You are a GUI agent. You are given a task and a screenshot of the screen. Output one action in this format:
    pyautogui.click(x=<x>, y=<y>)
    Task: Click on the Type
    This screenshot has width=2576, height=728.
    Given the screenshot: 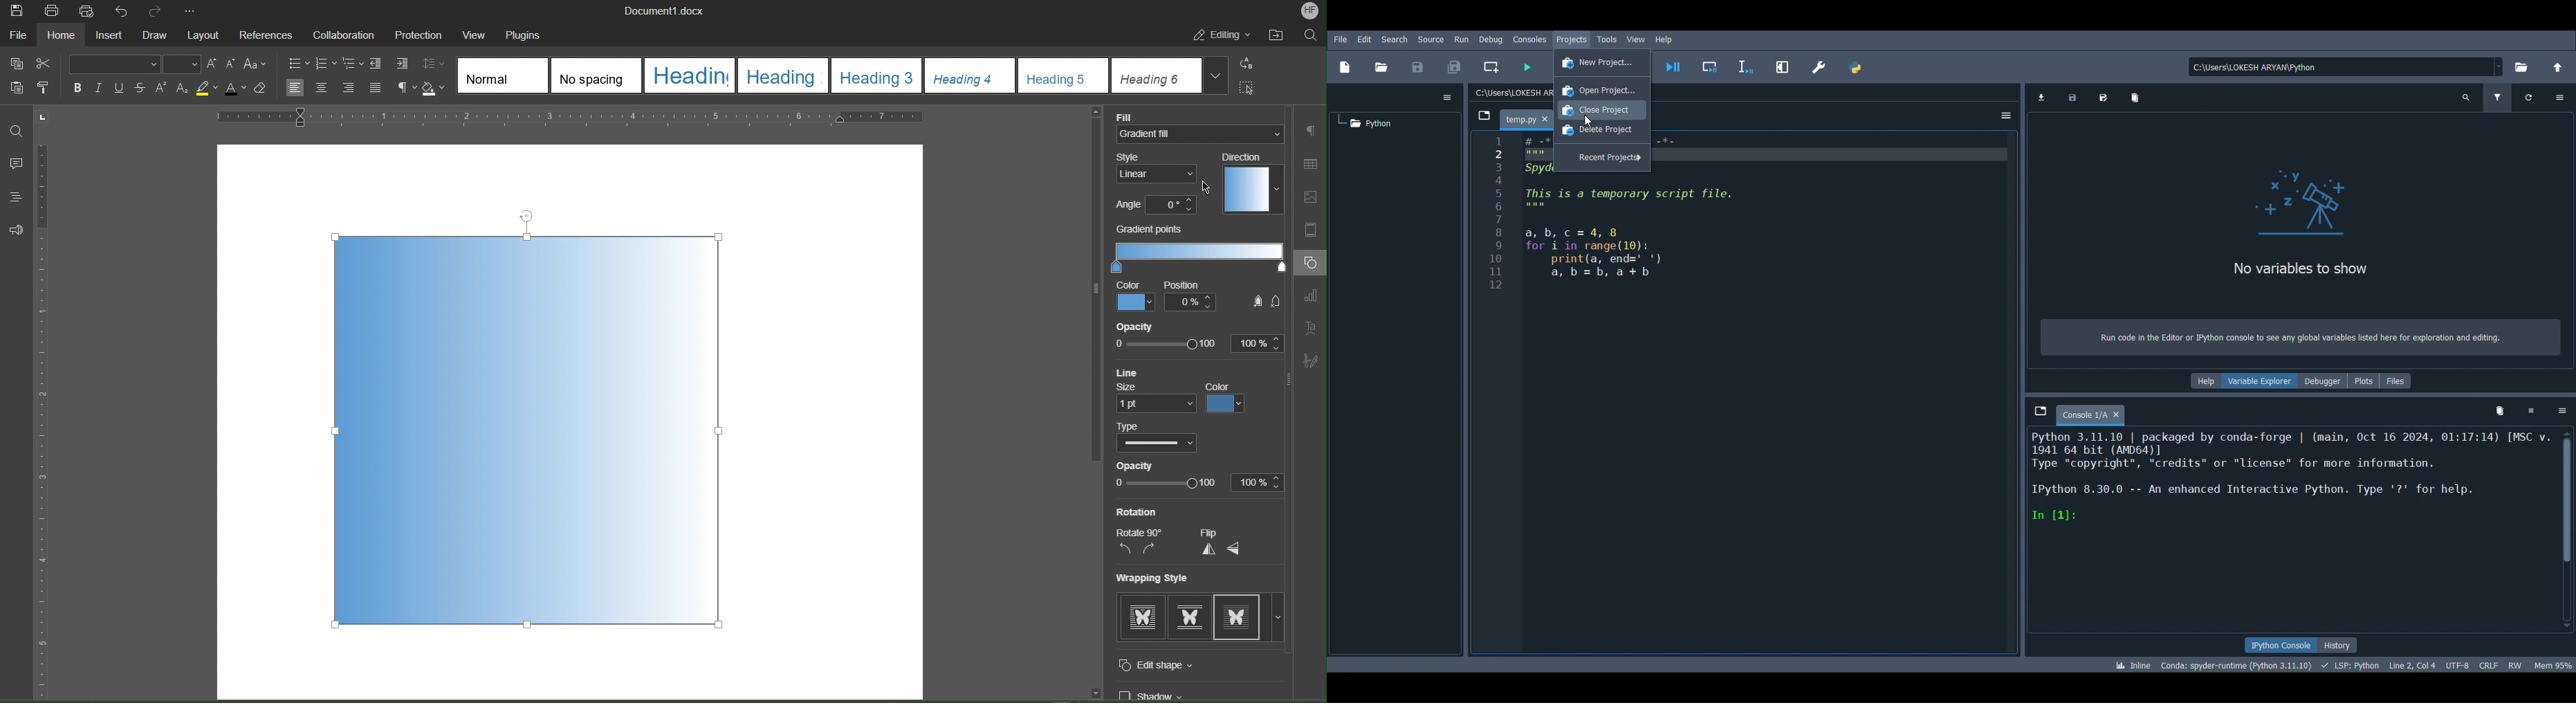 What is the action you would take?
    pyautogui.click(x=1141, y=426)
    